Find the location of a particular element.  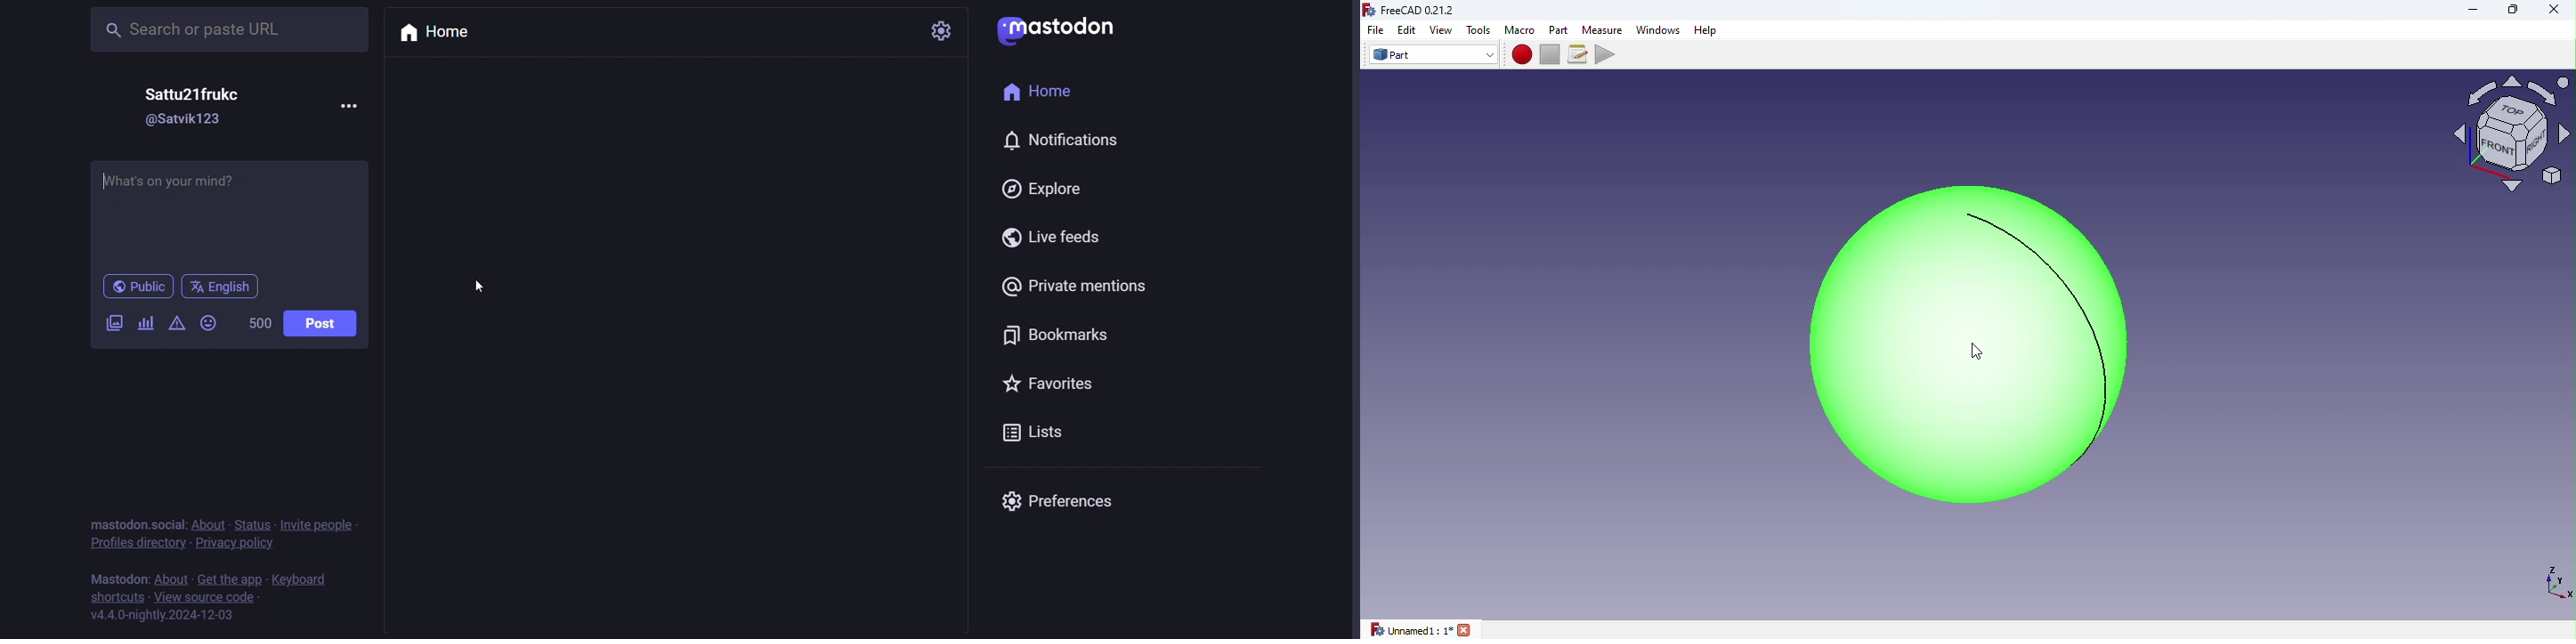

cursor is located at coordinates (1977, 352).